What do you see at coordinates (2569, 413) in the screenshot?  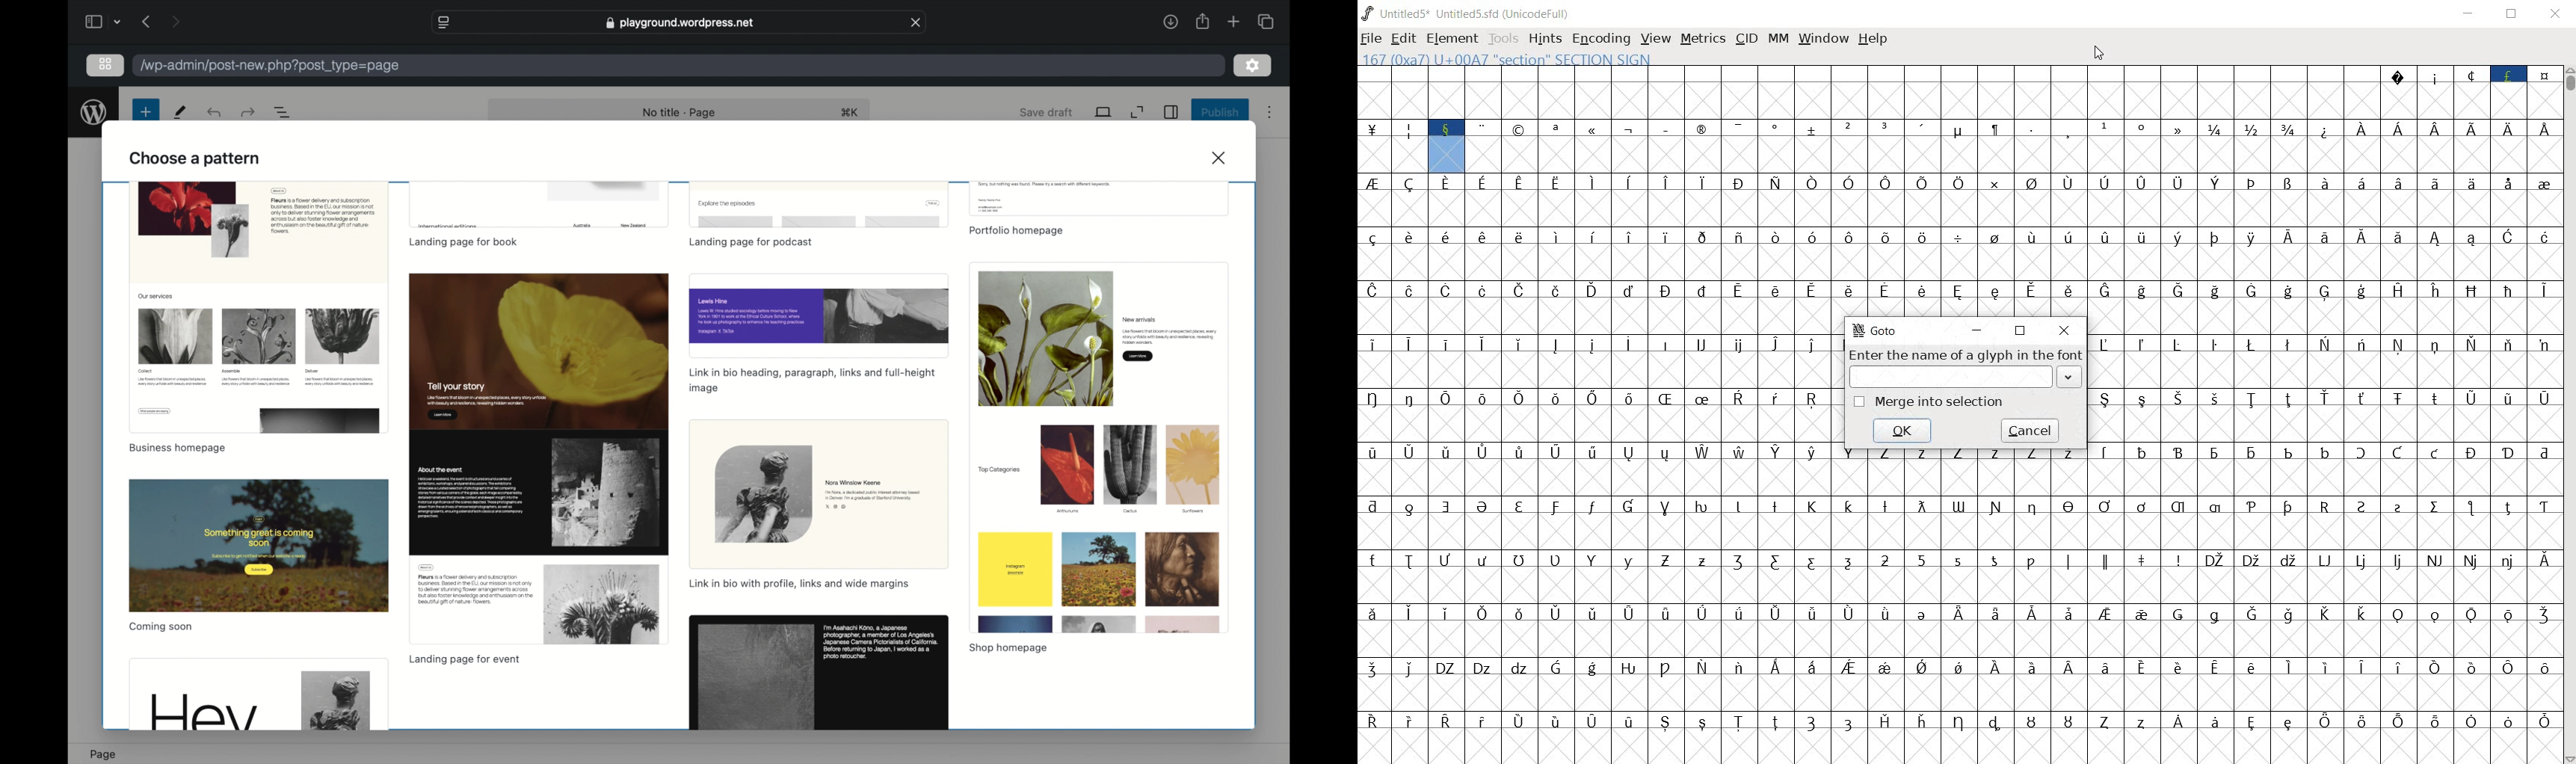 I see `scrollbar` at bounding box center [2569, 413].